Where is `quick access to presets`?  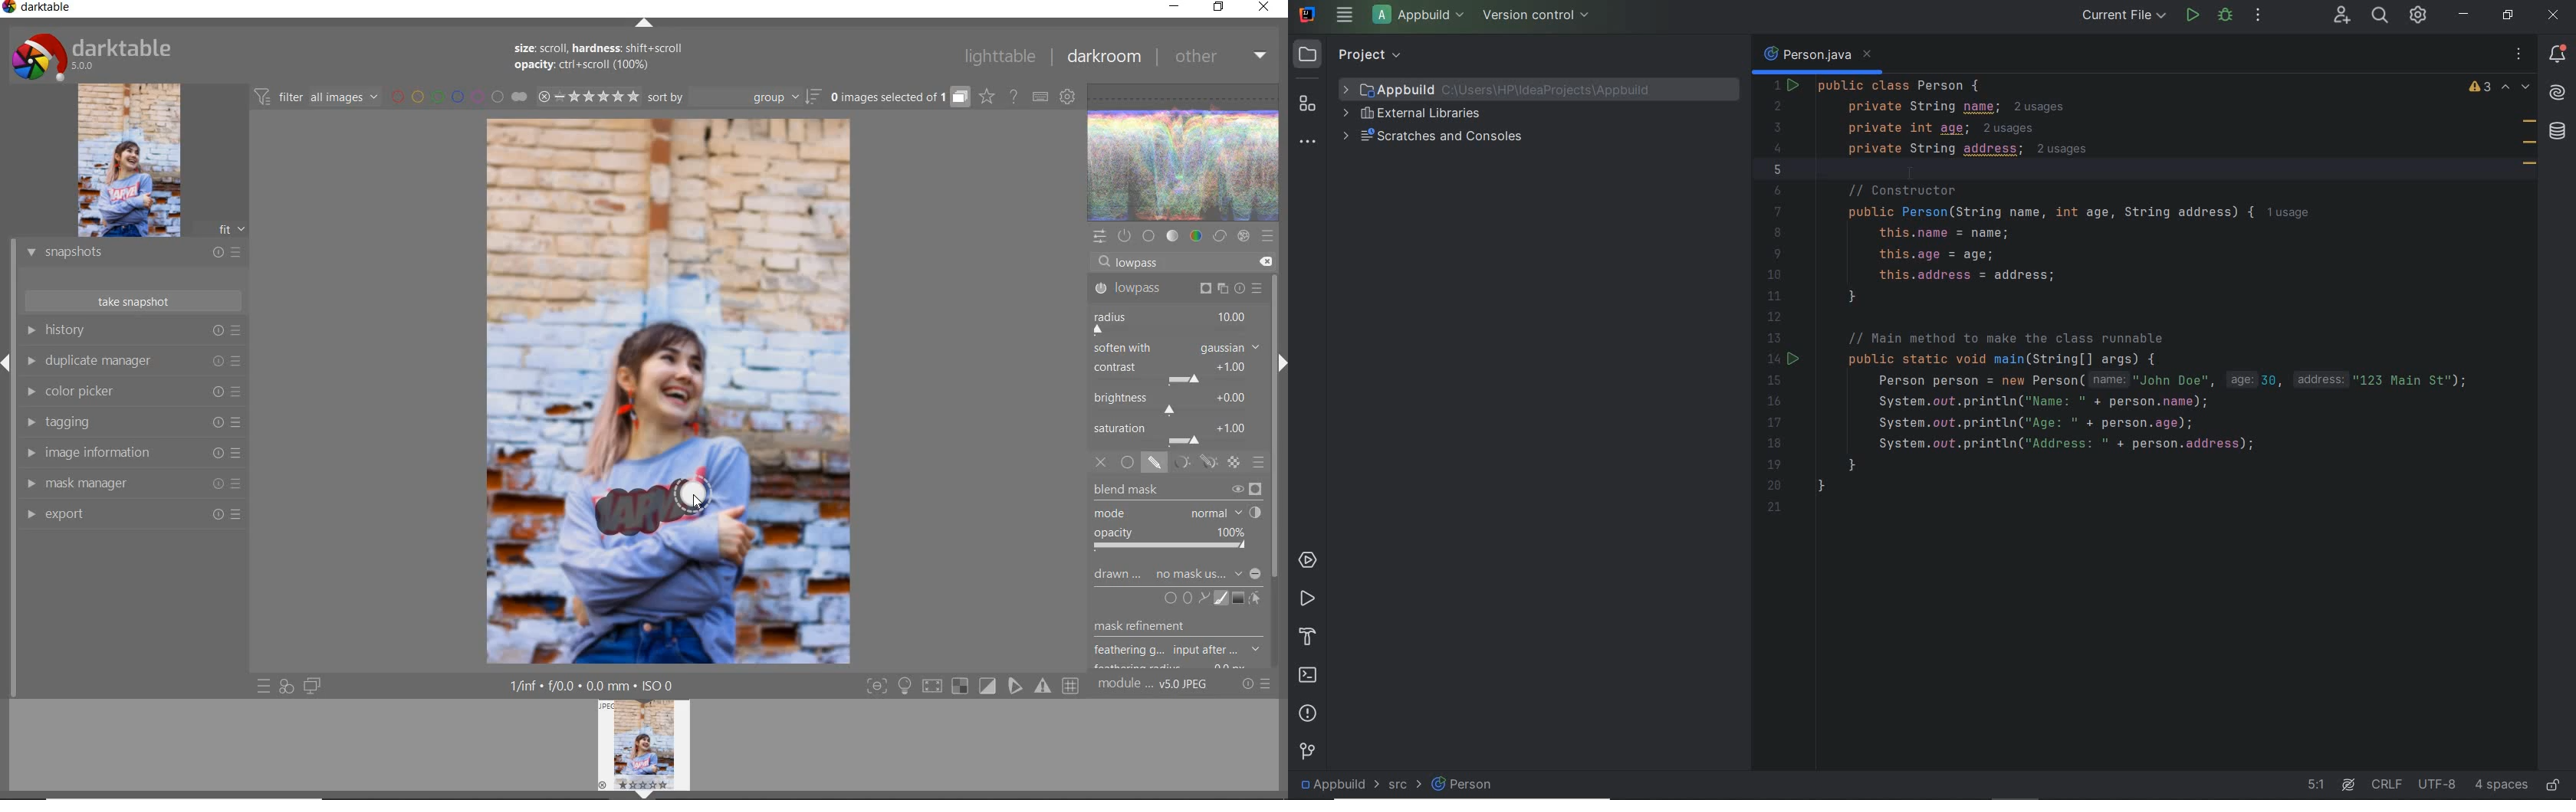
quick access to presets is located at coordinates (265, 685).